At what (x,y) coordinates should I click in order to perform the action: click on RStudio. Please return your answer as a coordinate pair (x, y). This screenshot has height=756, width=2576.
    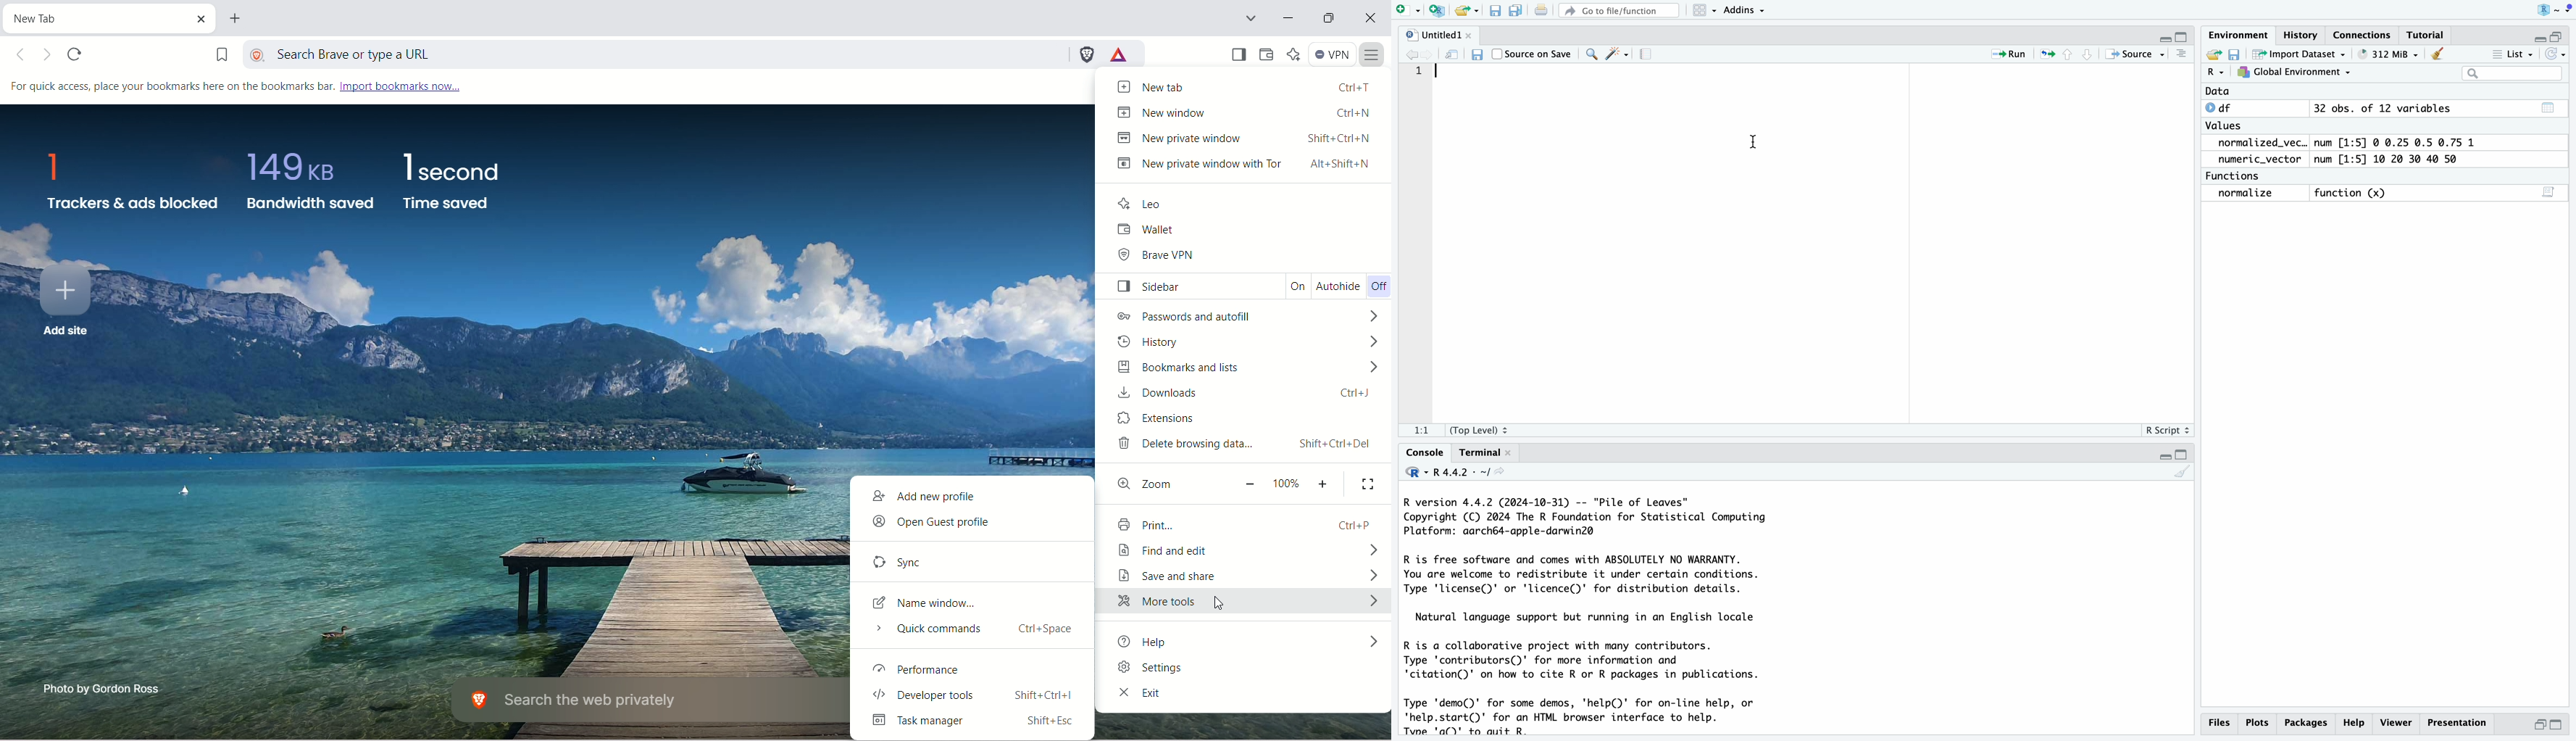
    Looking at the image, I should click on (1457, 9).